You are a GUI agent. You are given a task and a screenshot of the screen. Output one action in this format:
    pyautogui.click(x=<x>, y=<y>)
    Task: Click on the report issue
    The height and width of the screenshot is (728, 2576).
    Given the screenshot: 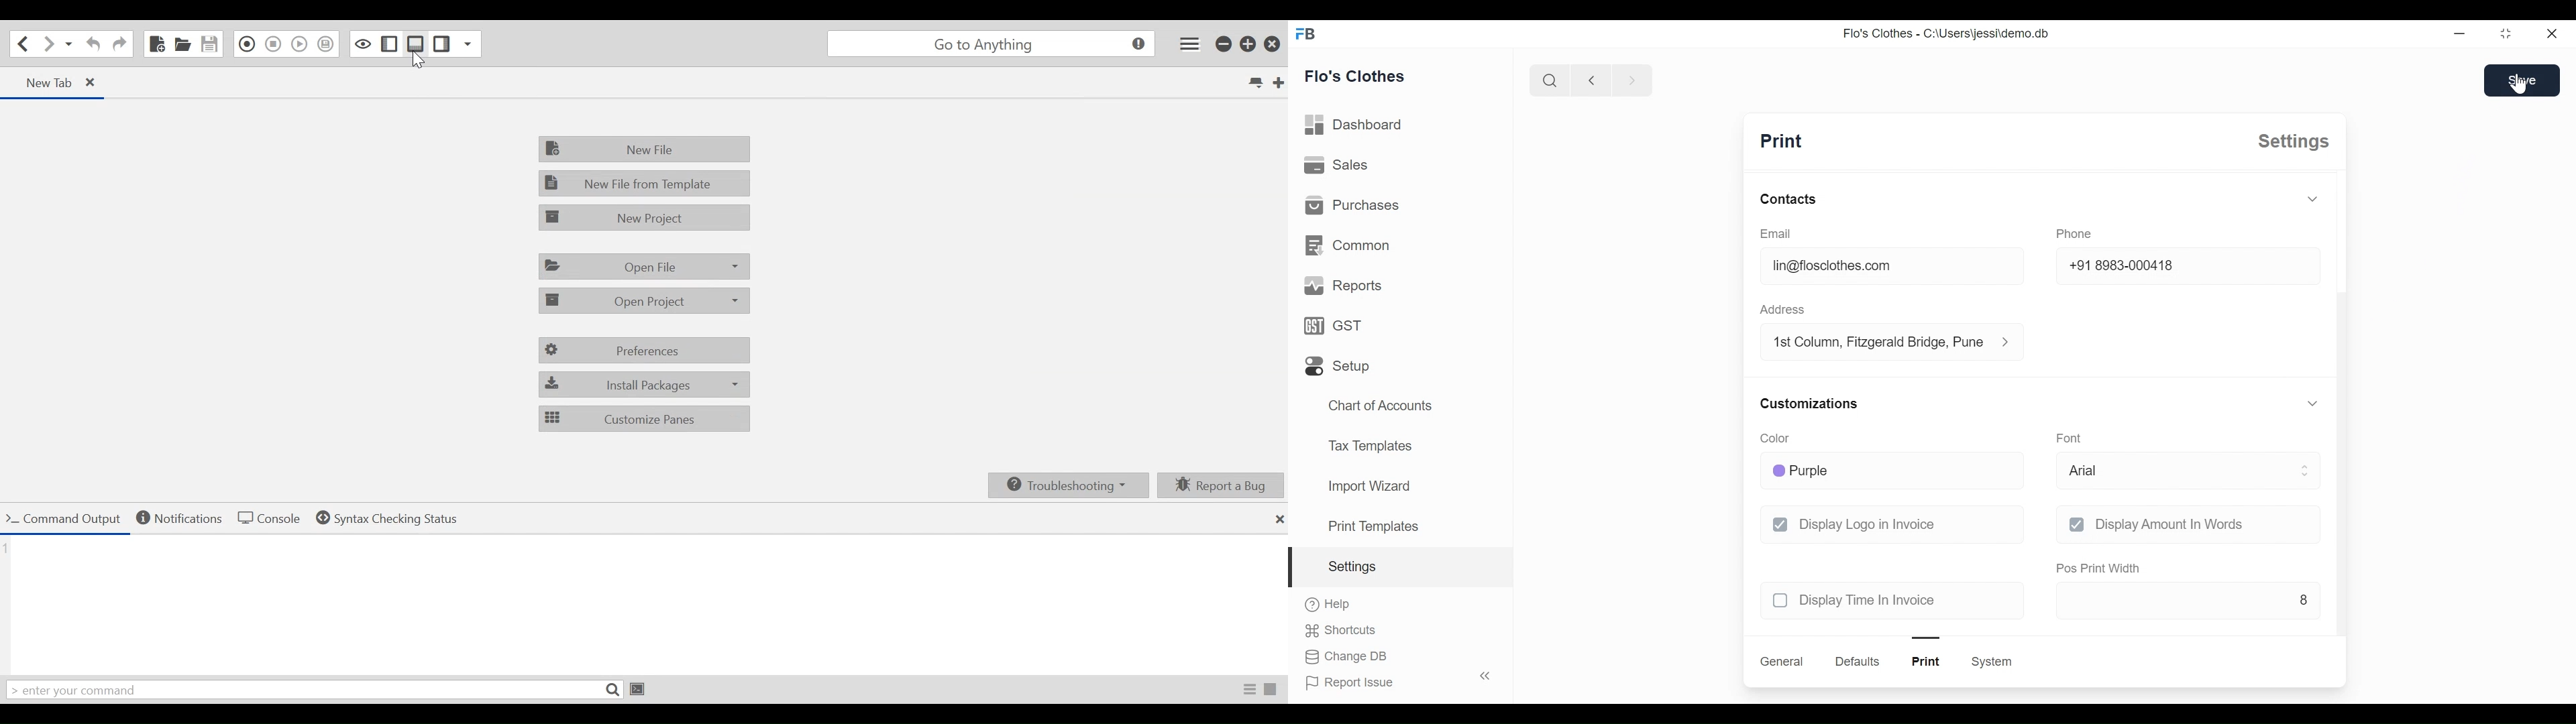 What is the action you would take?
    pyautogui.click(x=1350, y=683)
    